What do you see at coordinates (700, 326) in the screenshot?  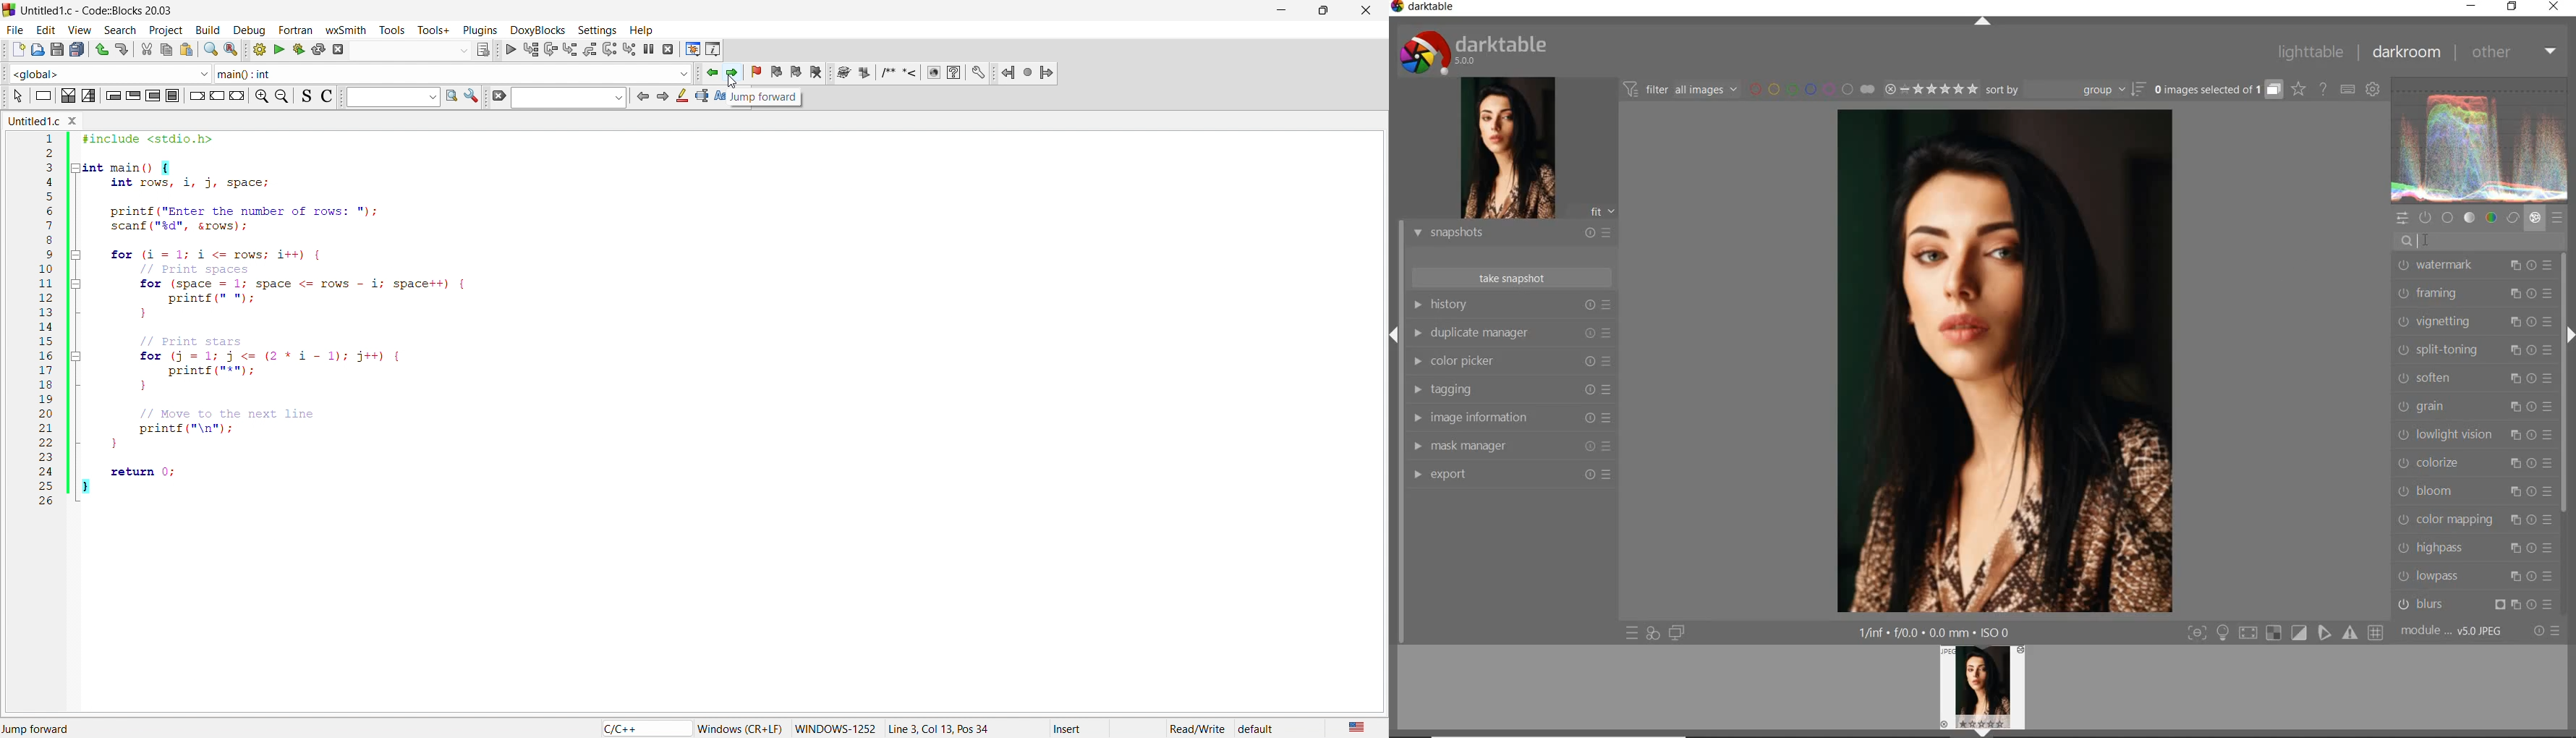 I see `code editor - #include <stdio.h> int main() { int rows, i, j, space; printf("Enter the number of rows: "); scanf("%d", &rows); for (i=1; i <= rows; i++) { // Print spaces for (space 1; space <= rows i; space++) { printf(" "); } // Print stars for (j = 1; j <= (2*11); j++) { printf("*"); } // Move to the next line printf("\n"); return 0` at bounding box center [700, 326].